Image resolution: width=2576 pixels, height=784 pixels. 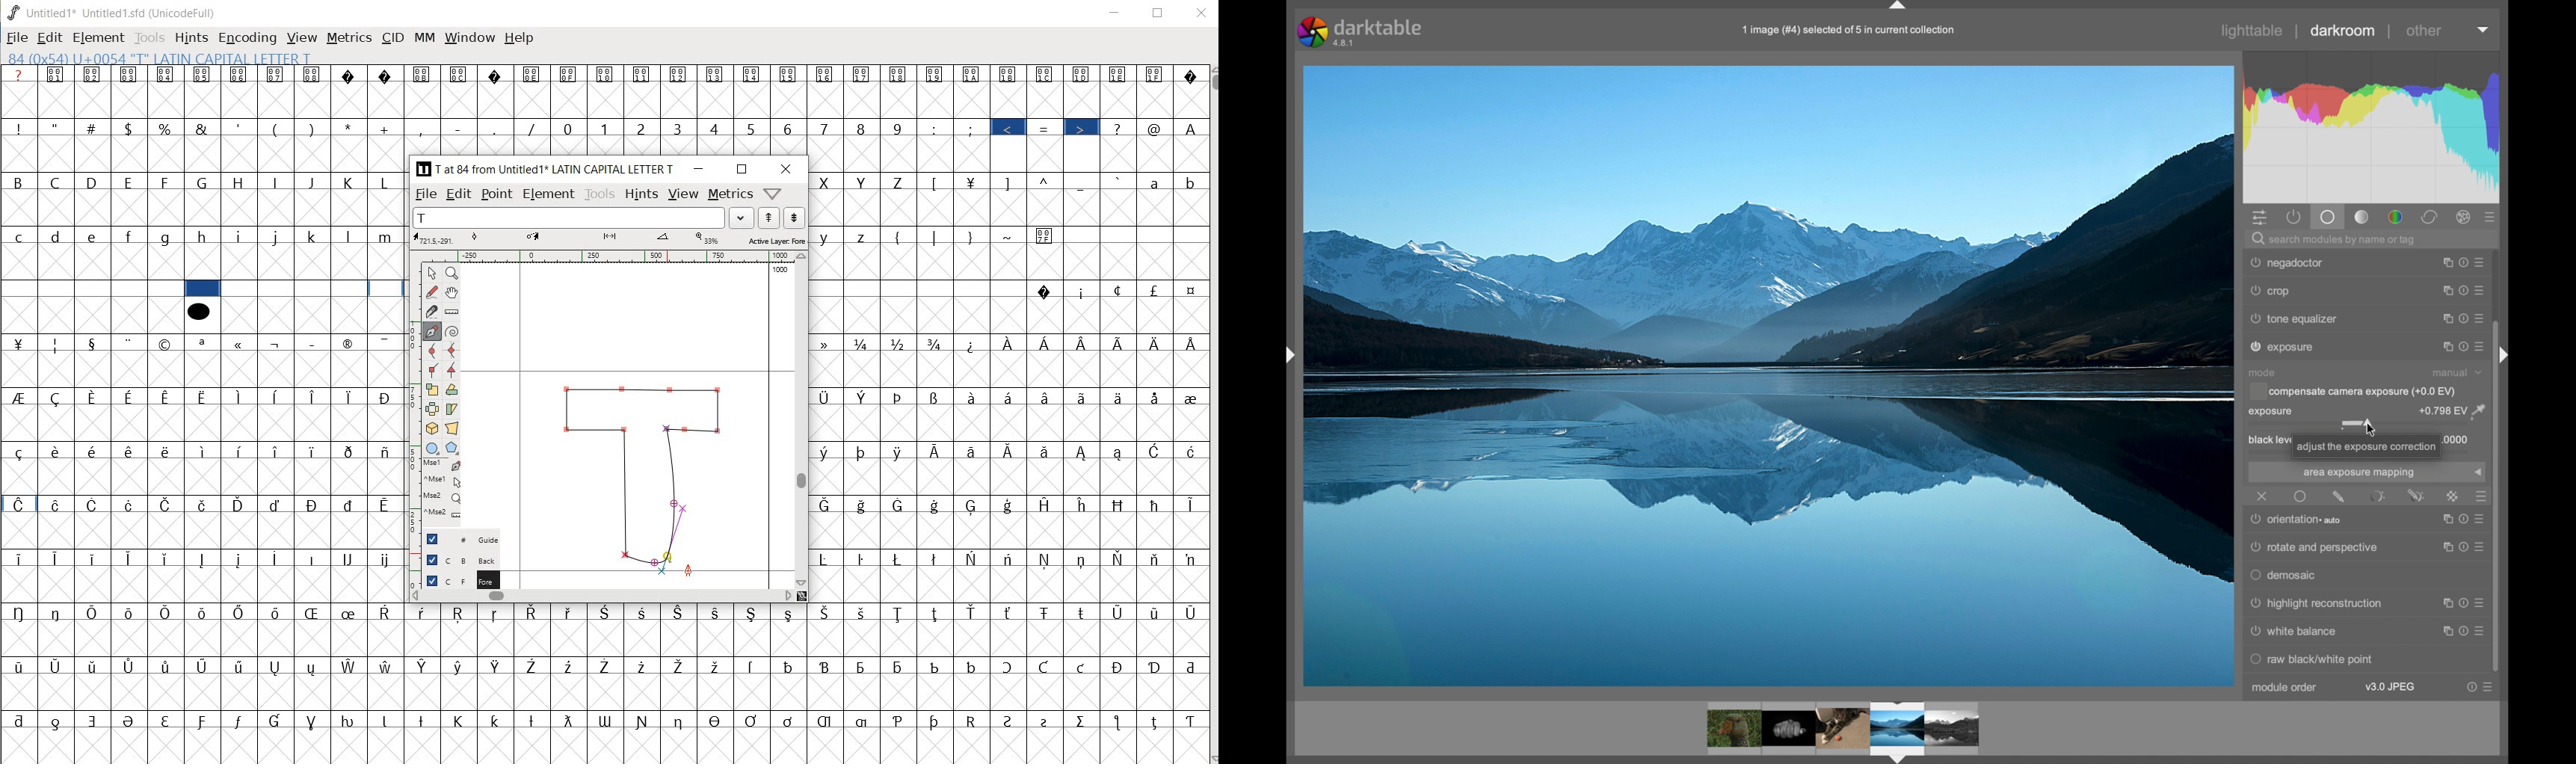 What do you see at coordinates (829, 345) in the screenshot?
I see `Symbol` at bounding box center [829, 345].